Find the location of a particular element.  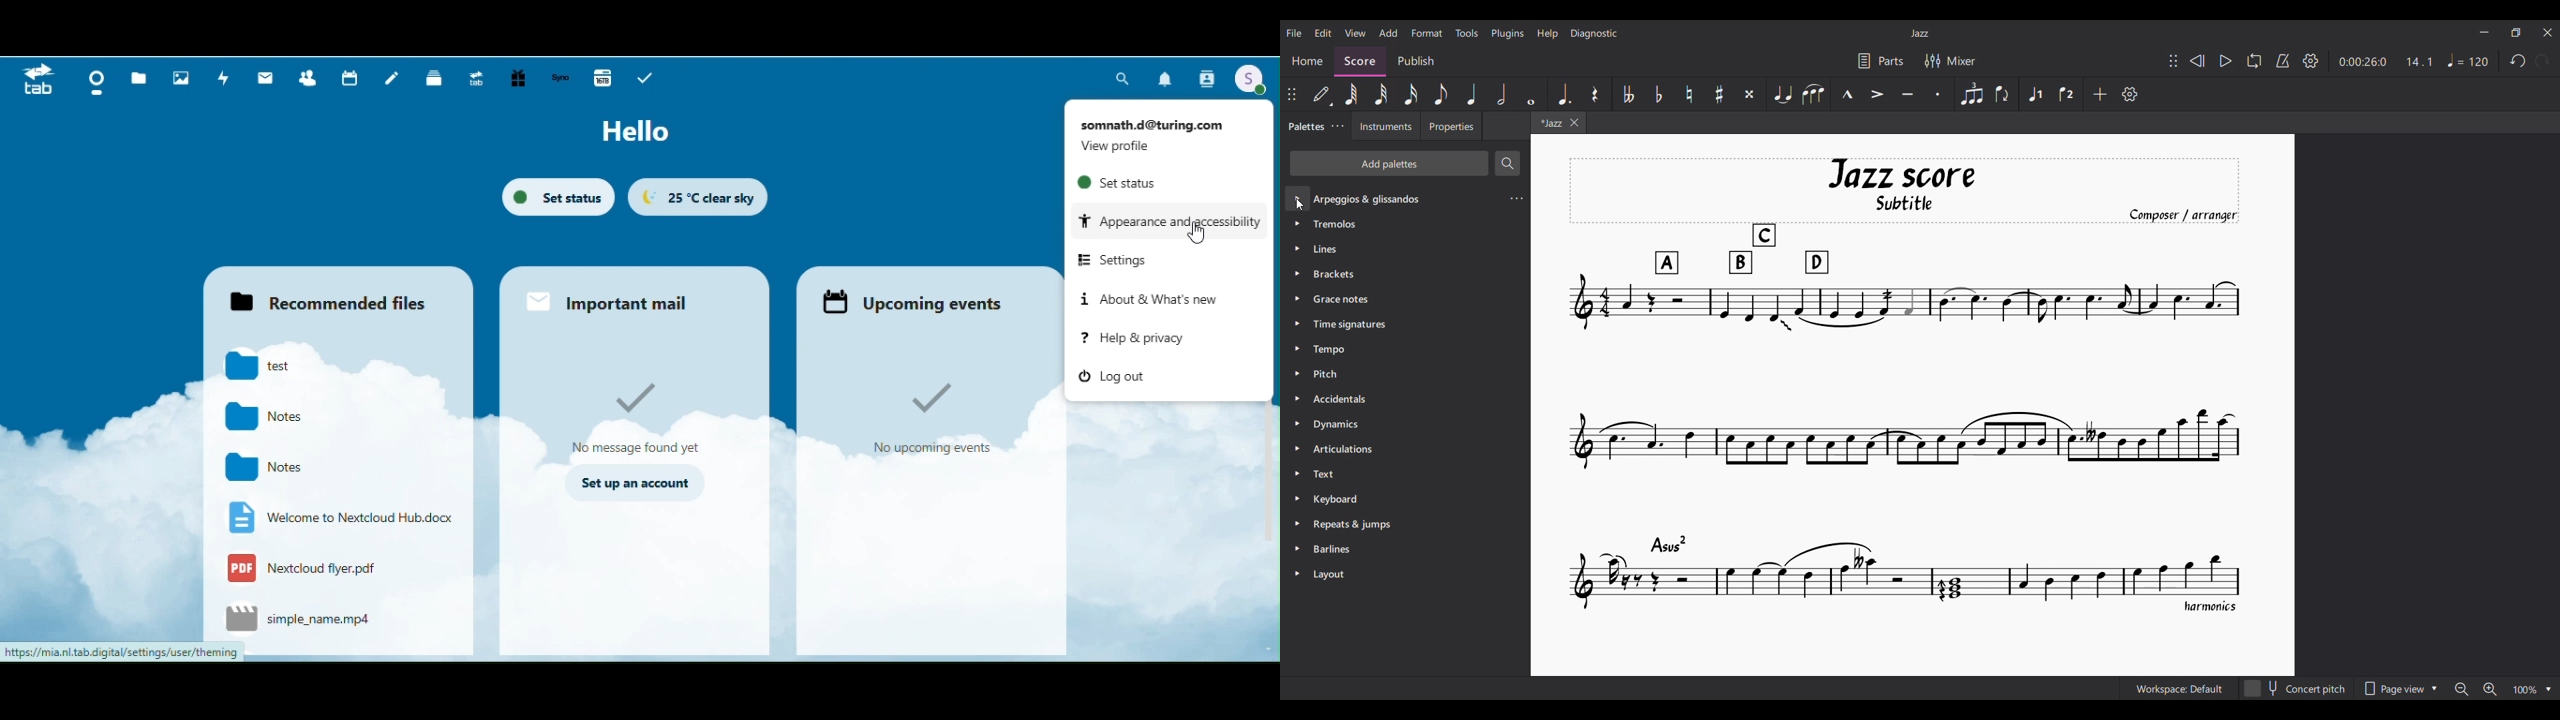

Whole note is located at coordinates (1531, 94).